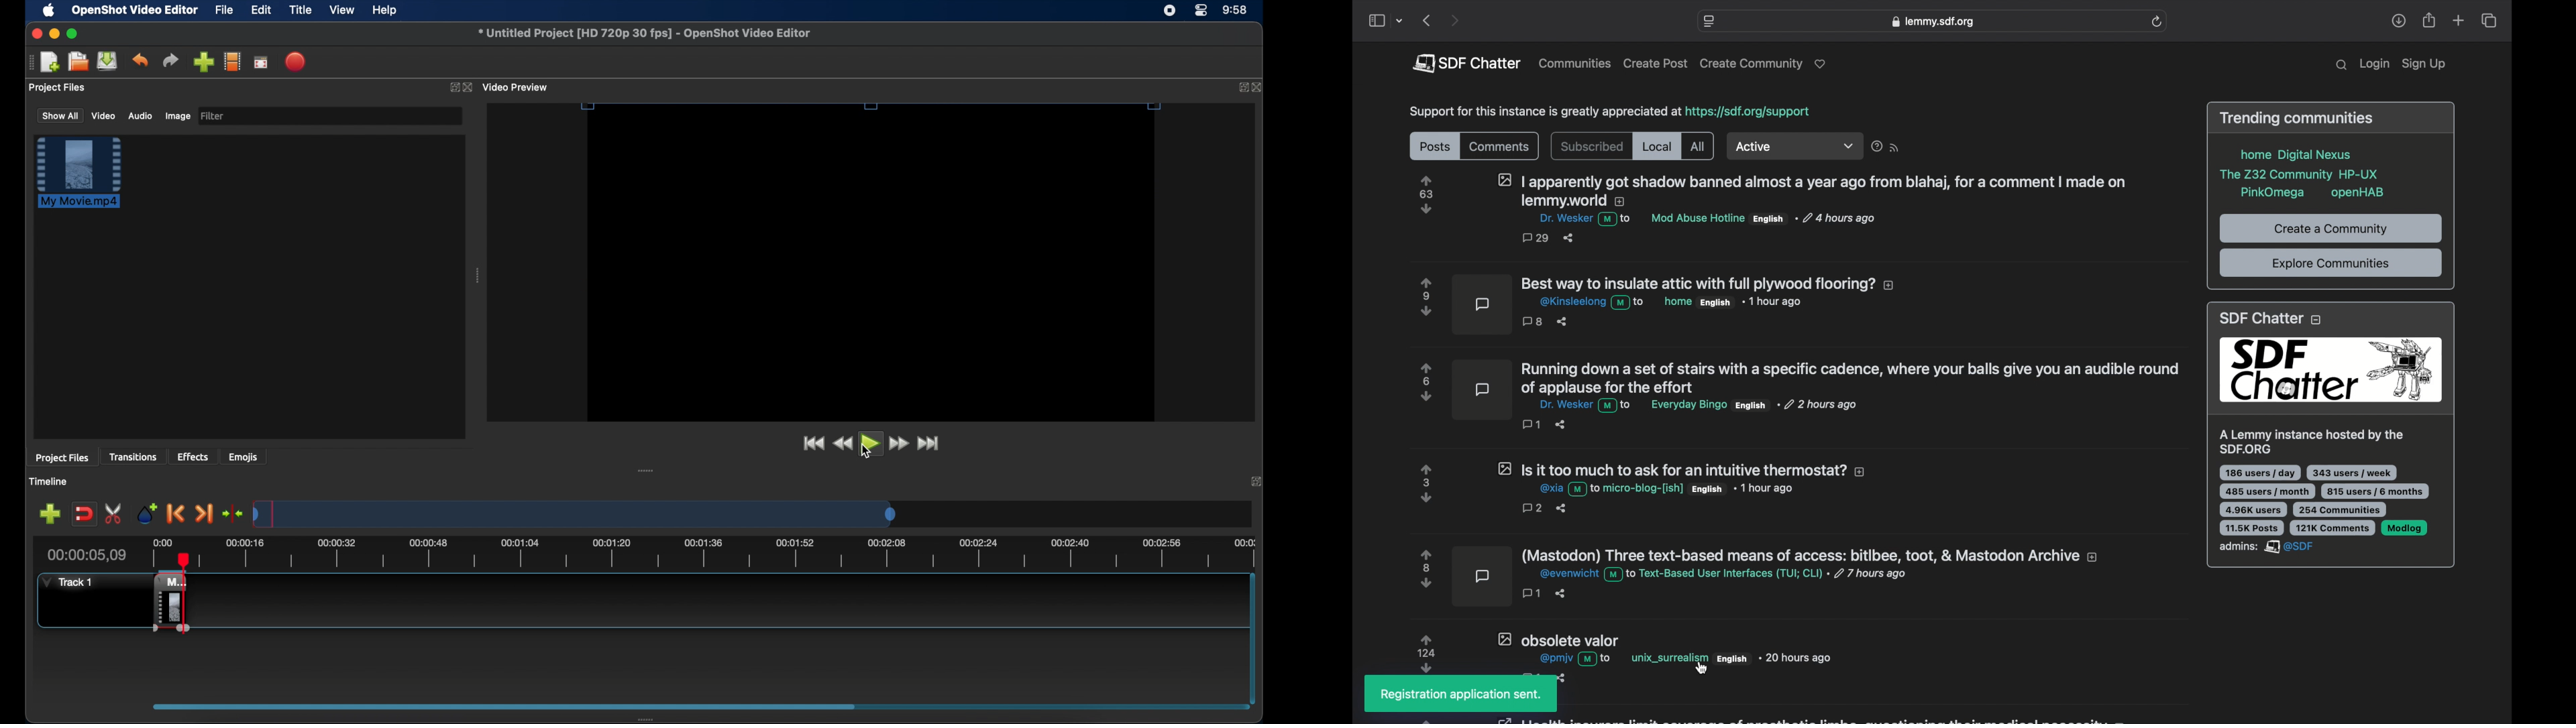 The height and width of the screenshot is (728, 2576). What do you see at coordinates (244, 457) in the screenshot?
I see `emojis` at bounding box center [244, 457].